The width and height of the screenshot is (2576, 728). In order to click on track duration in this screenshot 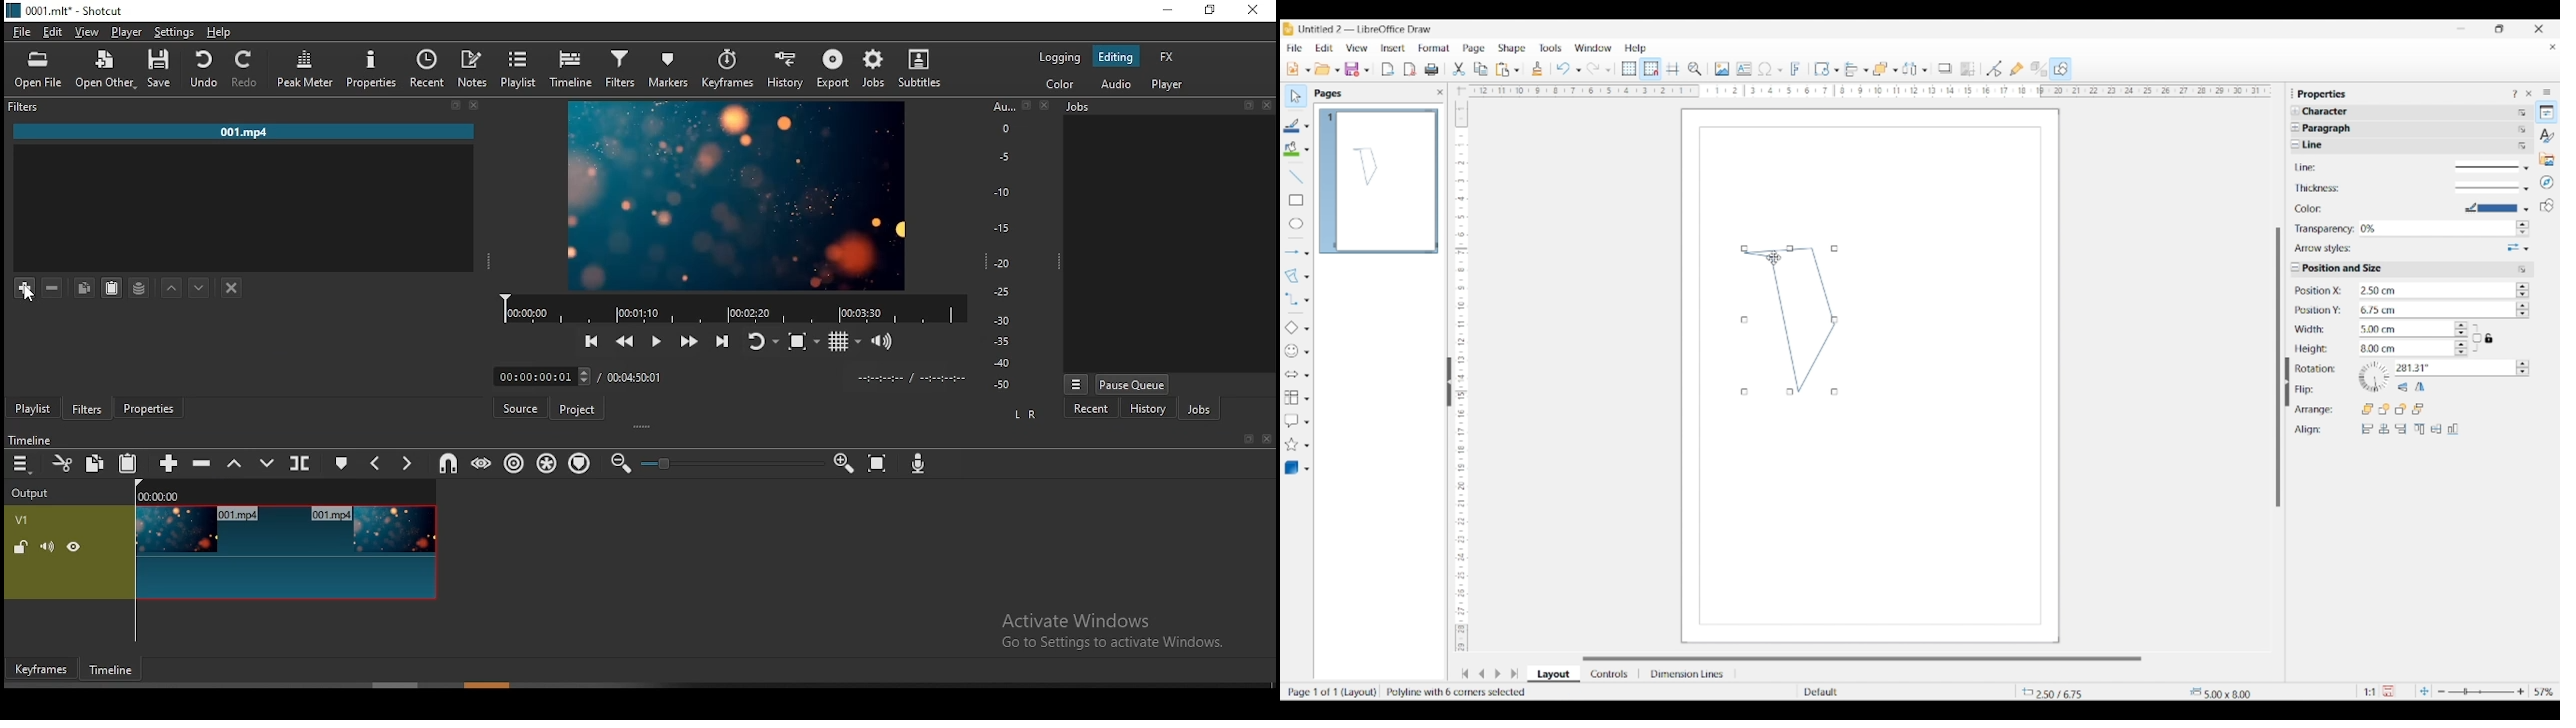, I will do `click(635, 377)`.